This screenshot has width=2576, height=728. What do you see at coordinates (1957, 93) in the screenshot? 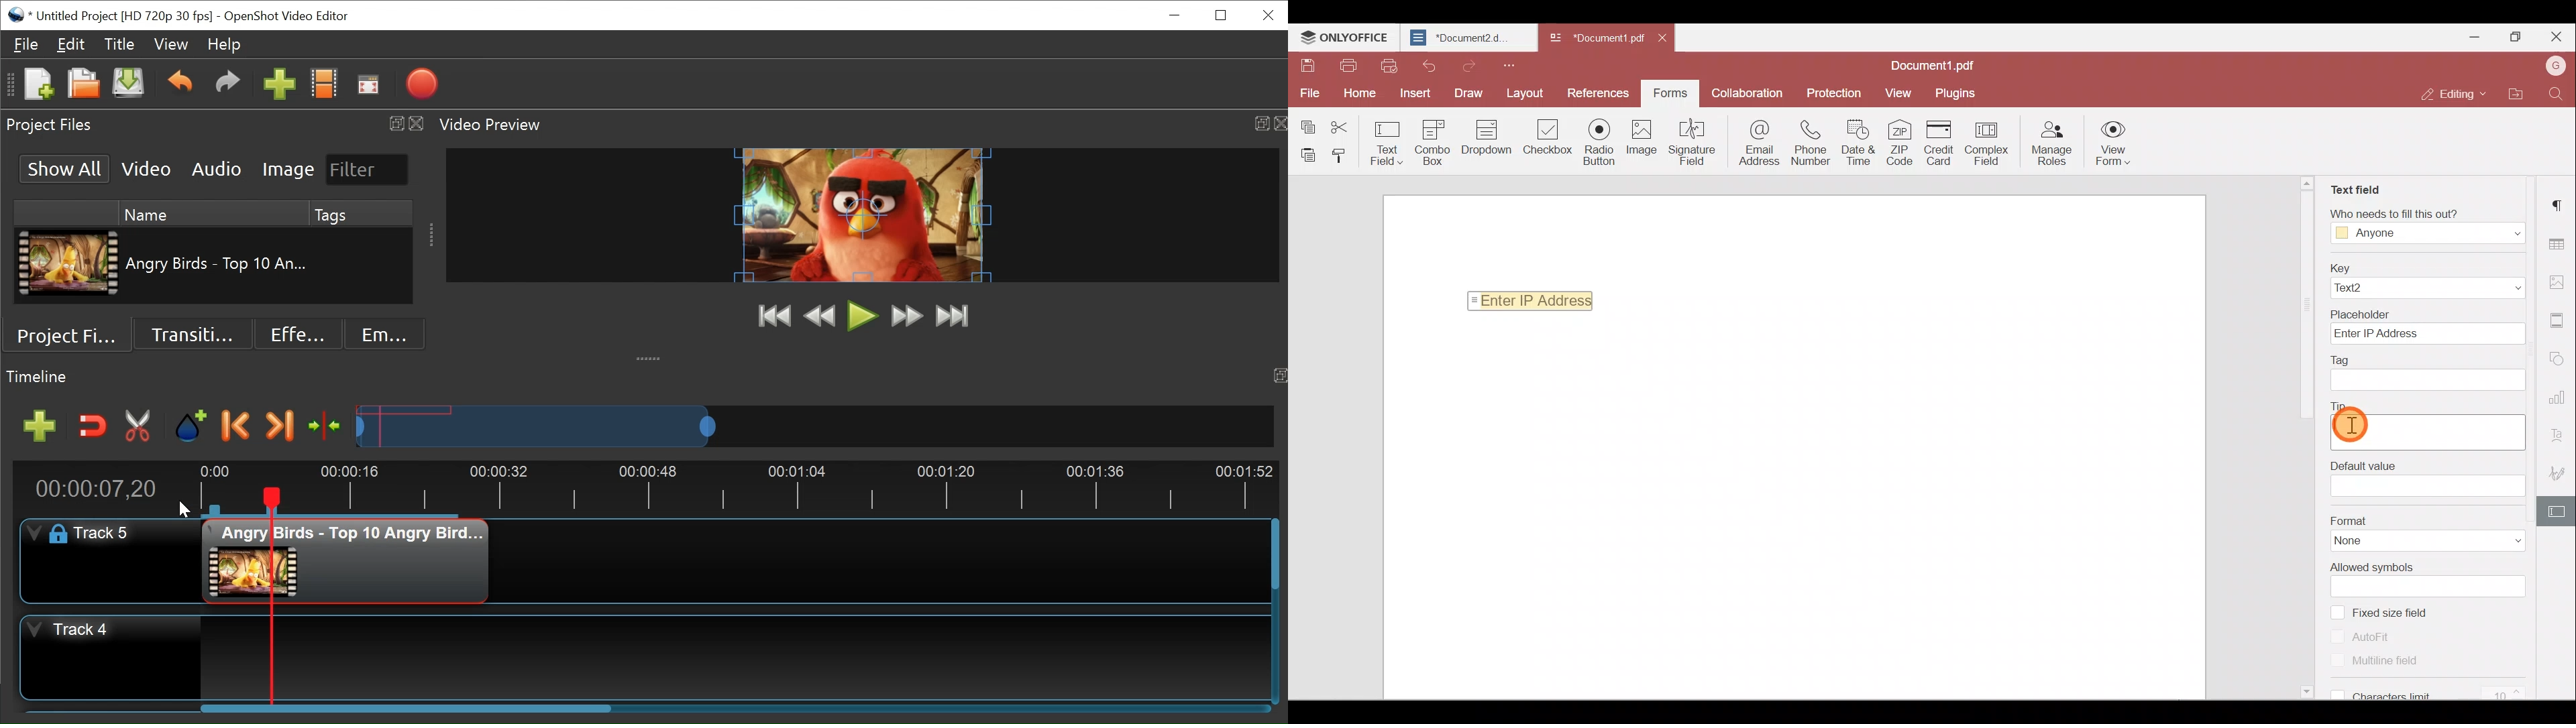
I see `Plugins` at bounding box center [1957, 93].